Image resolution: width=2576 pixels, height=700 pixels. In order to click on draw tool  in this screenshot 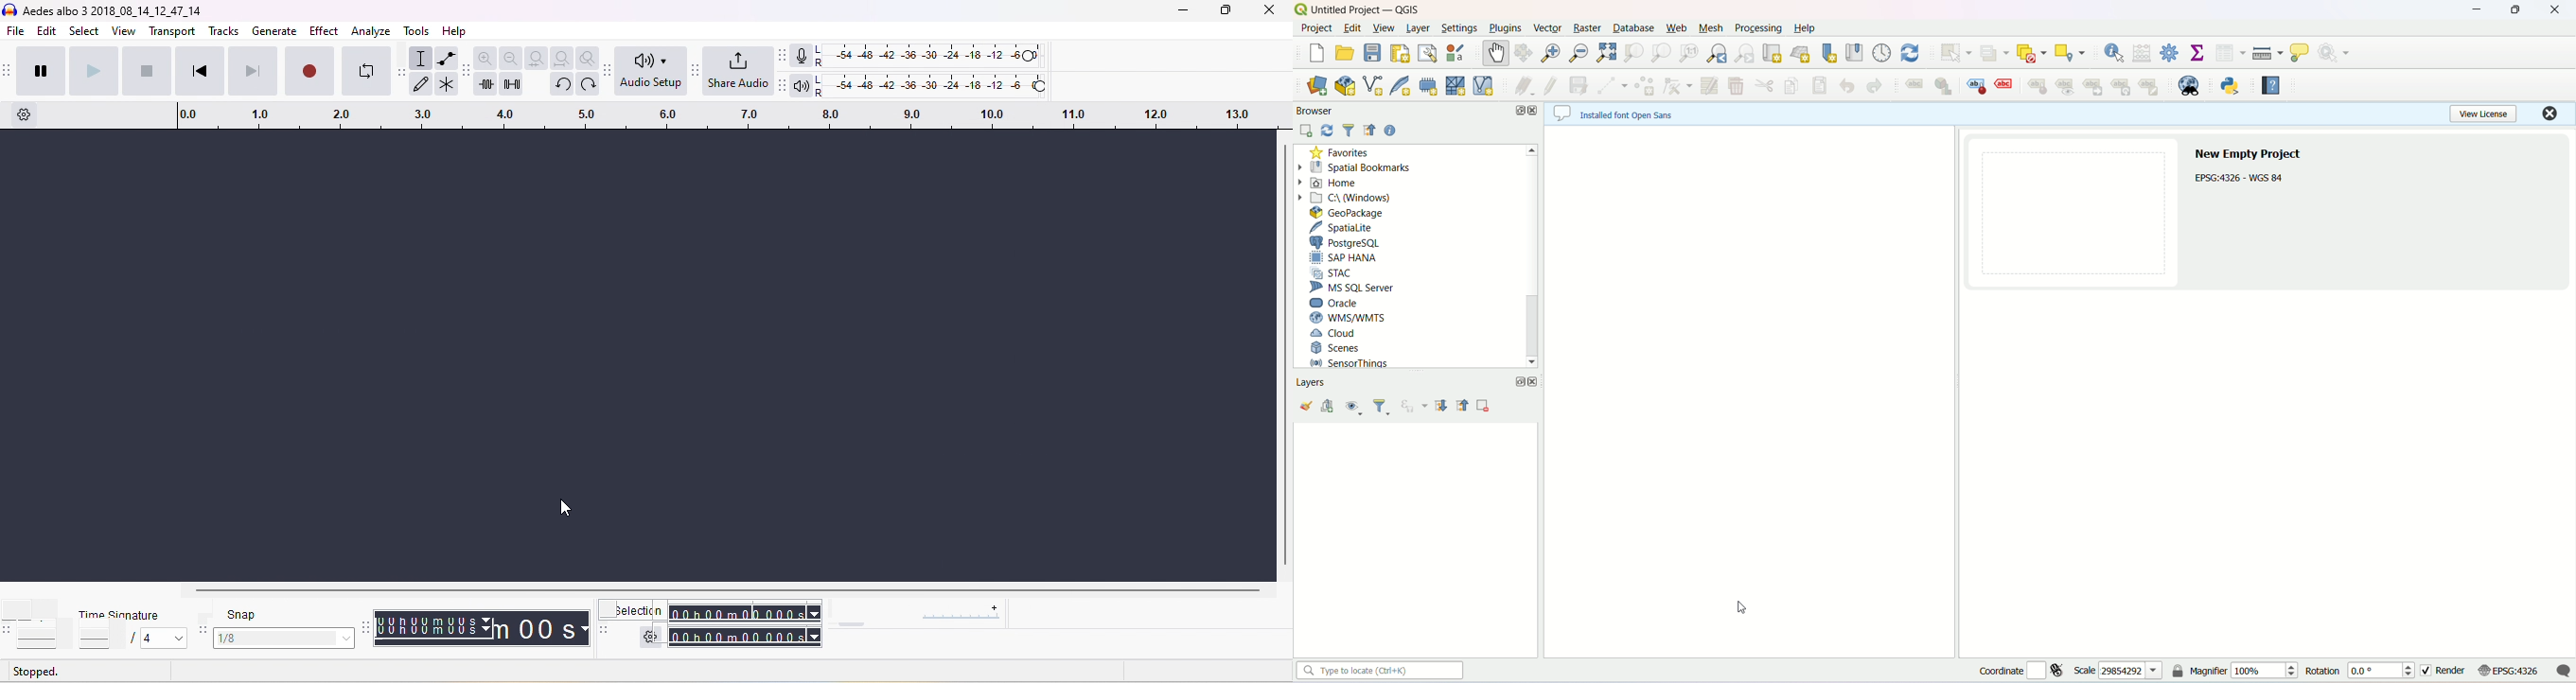, I will do `click(421, 82)`.